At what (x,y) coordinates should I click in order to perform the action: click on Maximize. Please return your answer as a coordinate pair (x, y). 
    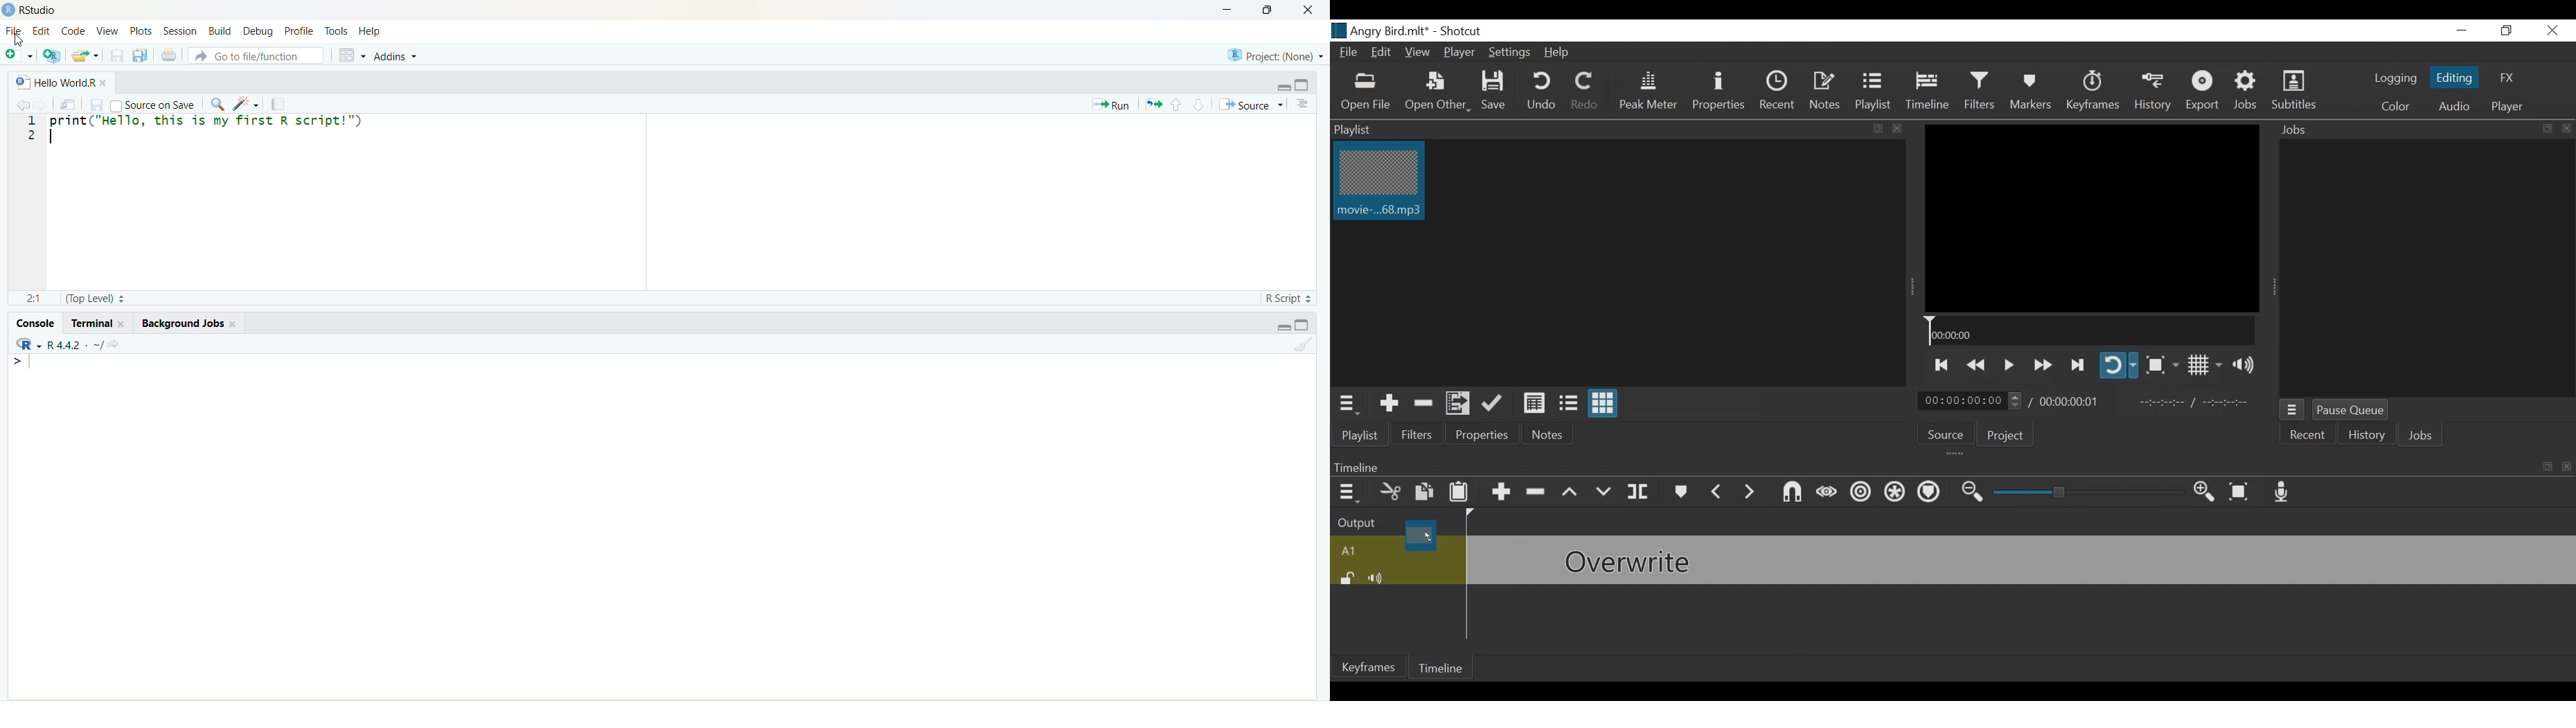
    Looking at the image, I should click on (1307, 324).